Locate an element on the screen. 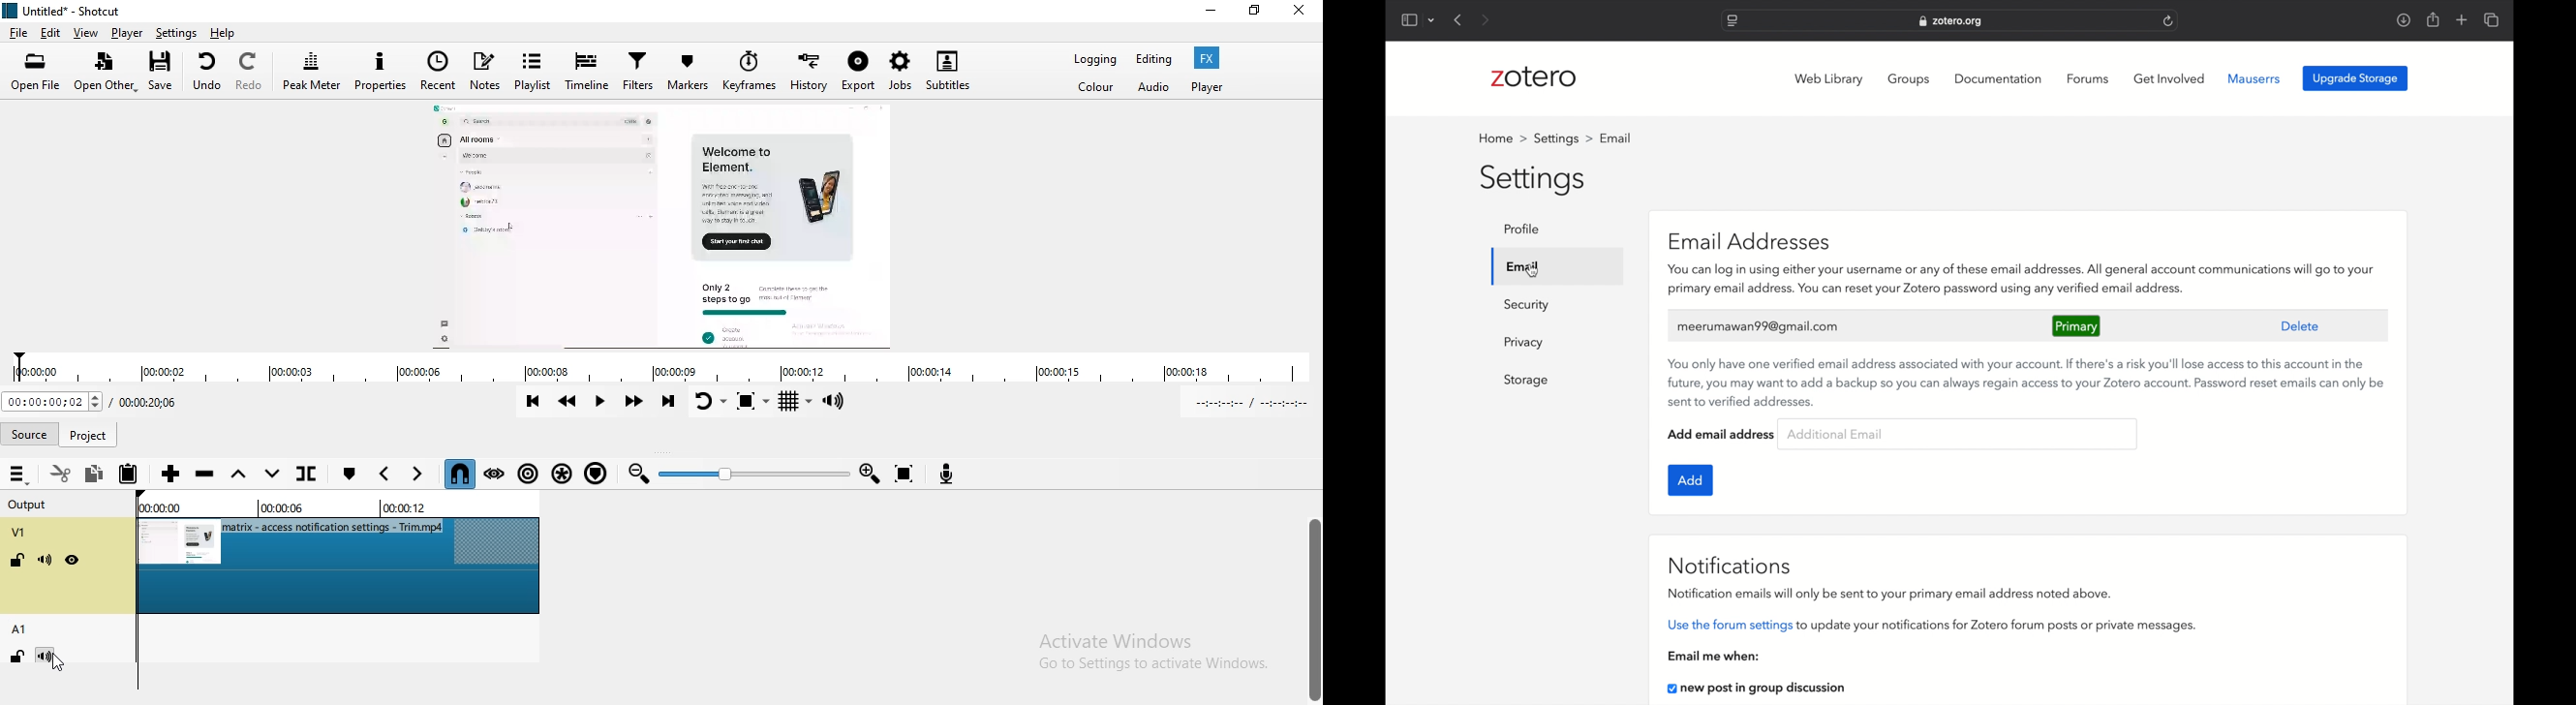 The image size is (2576, 728). notifications is located at coordinates (1730, 565).